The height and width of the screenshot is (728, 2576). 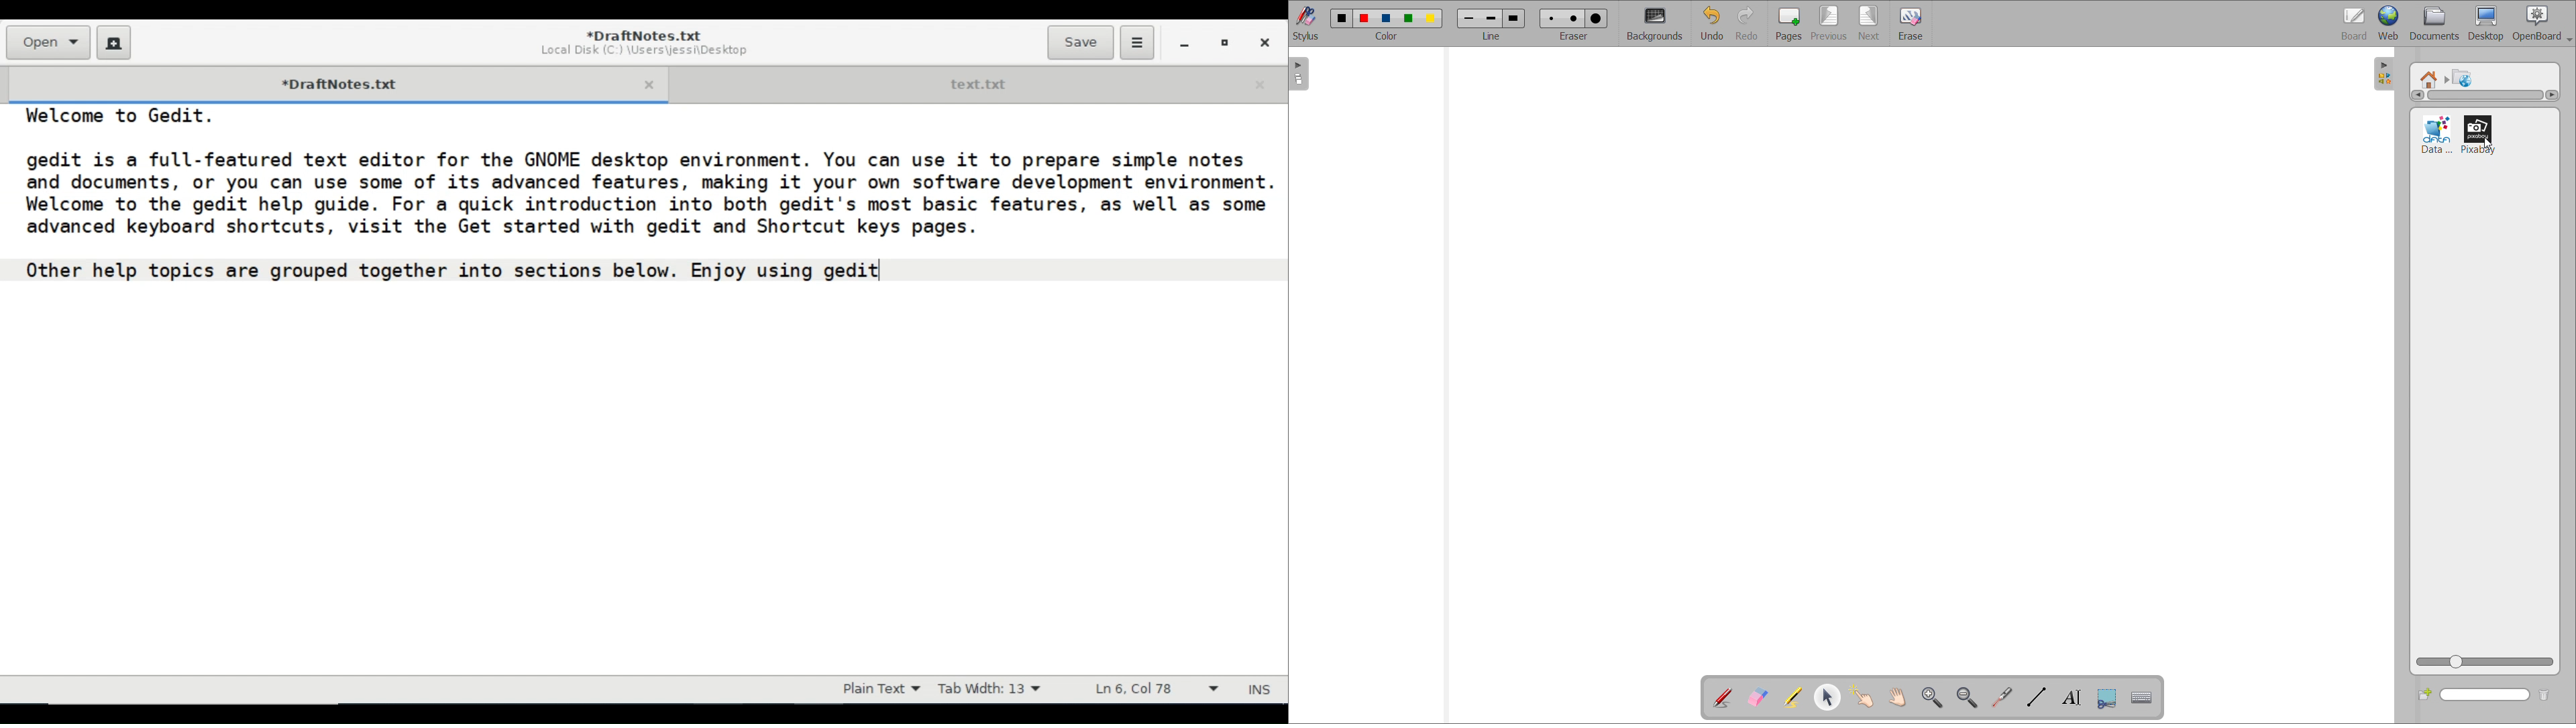 I want to click on Large eraser, so click(x=1599, y=16).